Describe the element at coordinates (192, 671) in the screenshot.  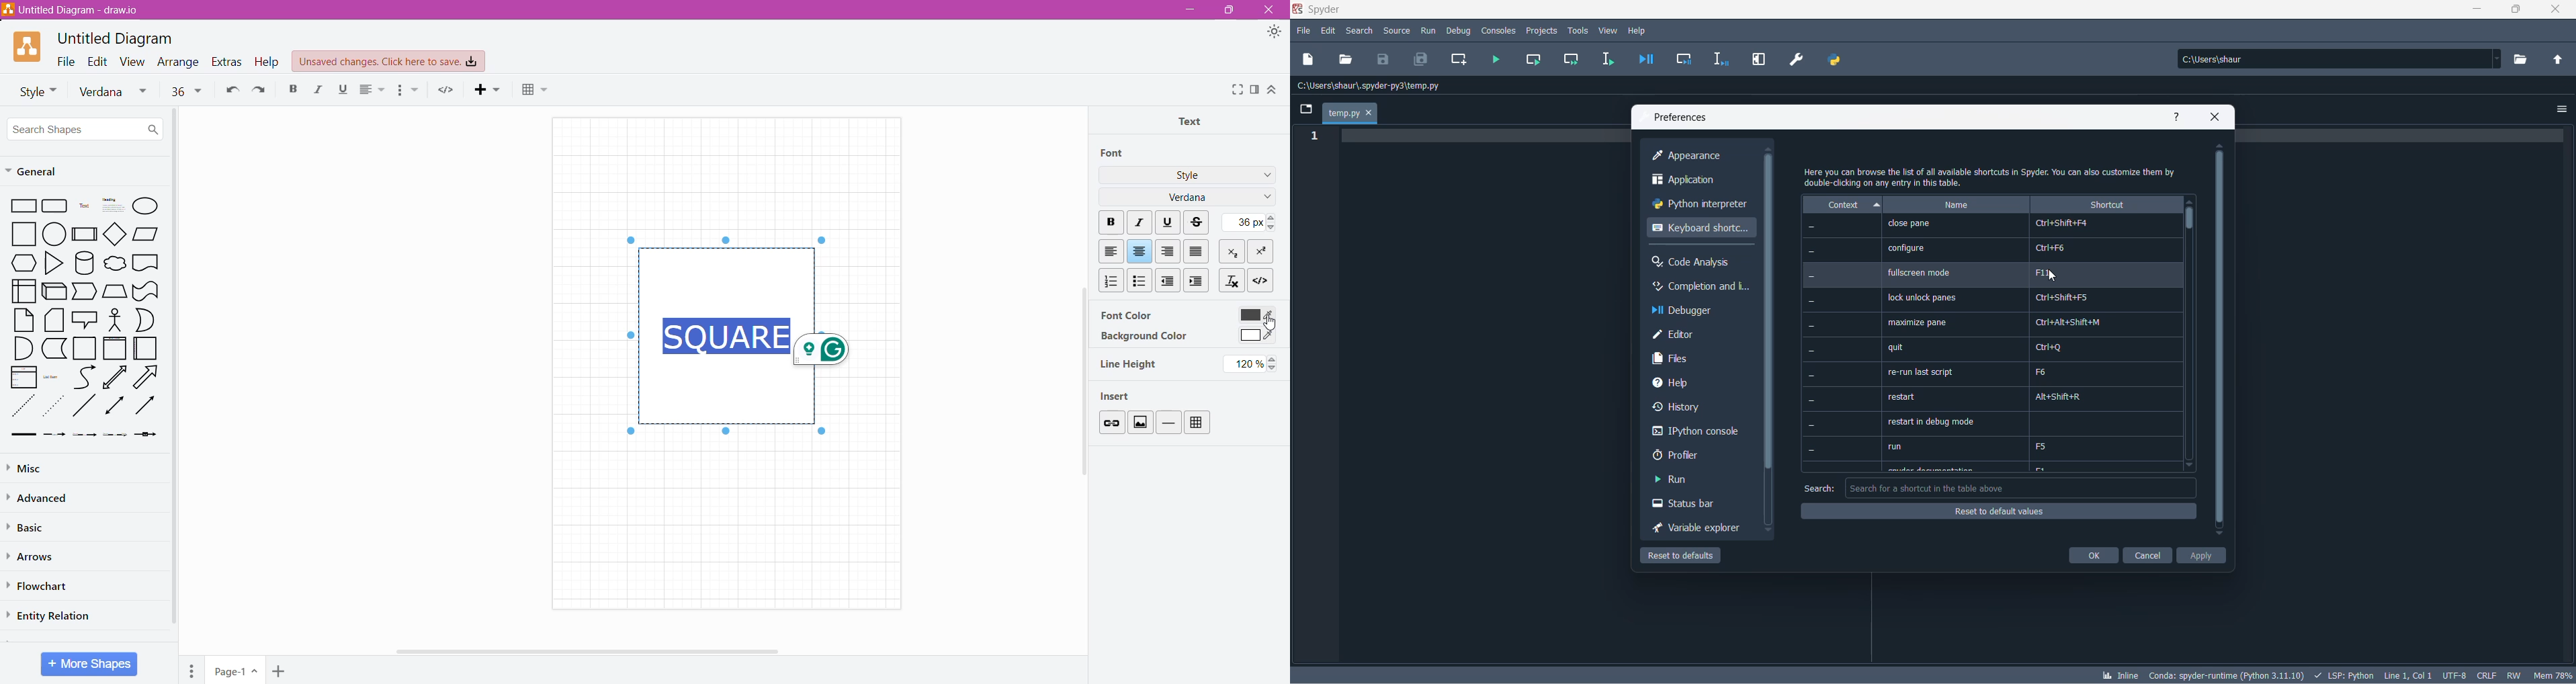
I see `Pages` at that location.